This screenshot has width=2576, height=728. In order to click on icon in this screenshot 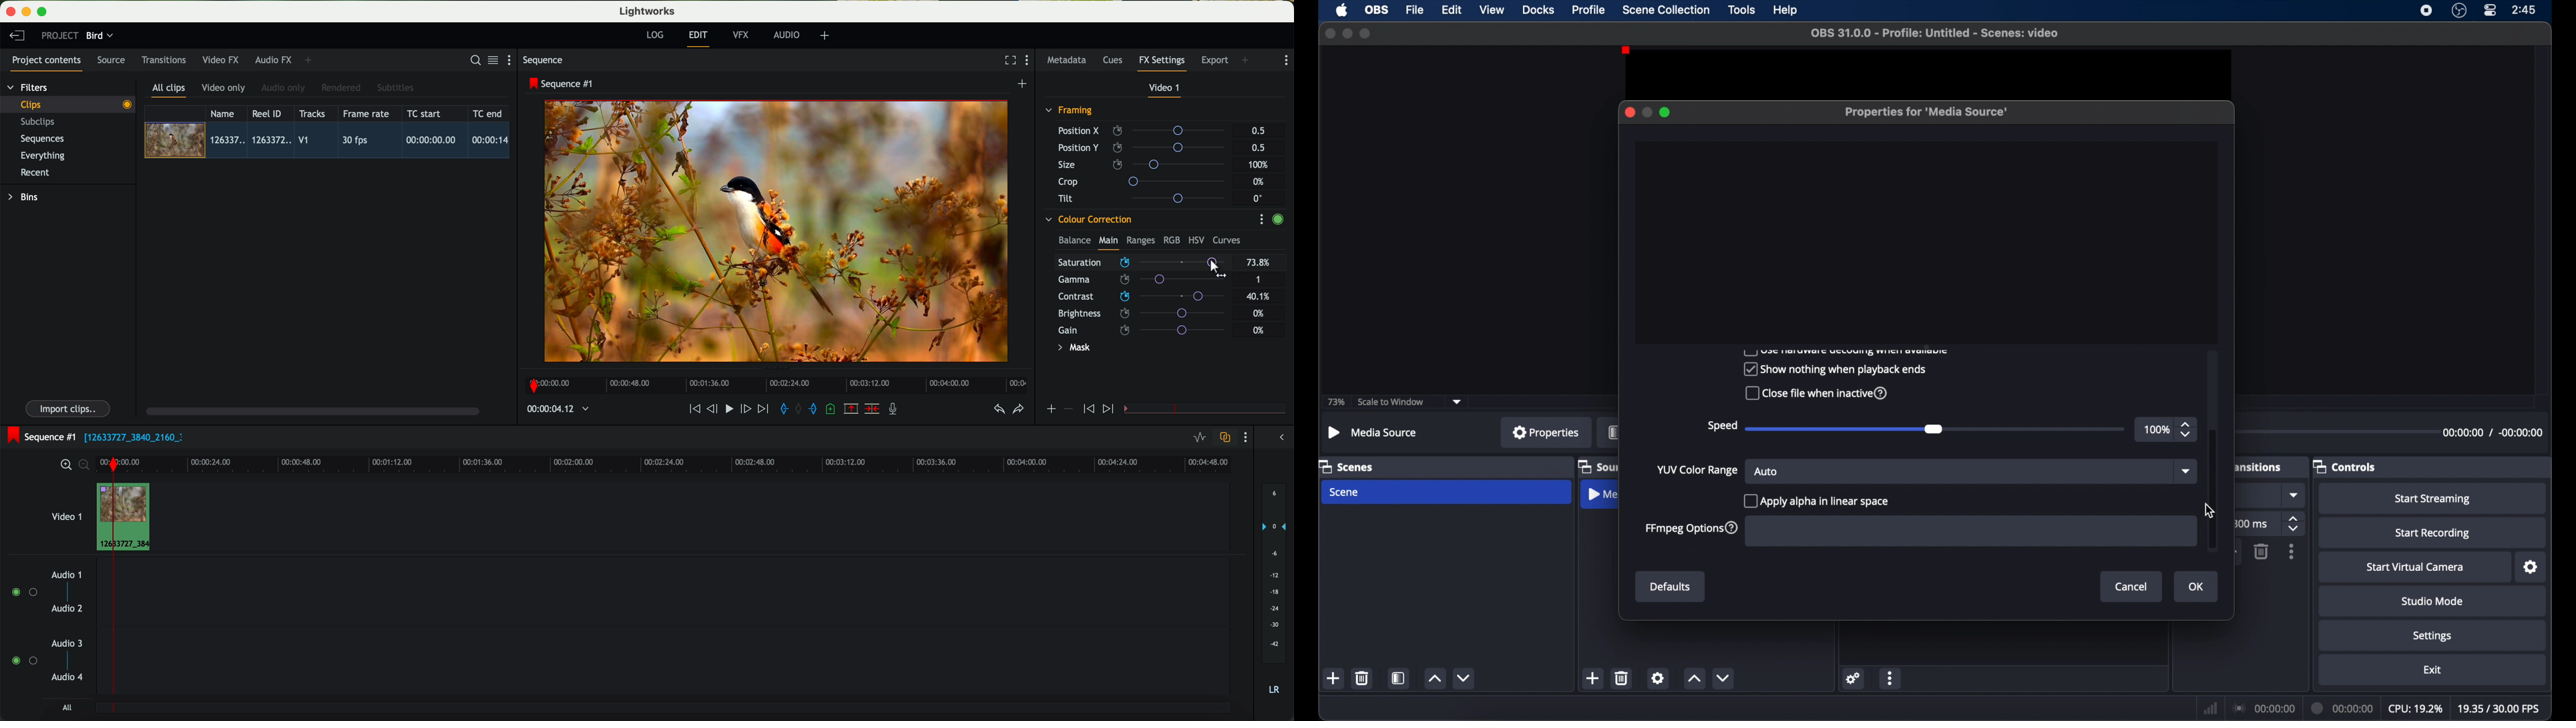, I will do `click(1067, 409)`.